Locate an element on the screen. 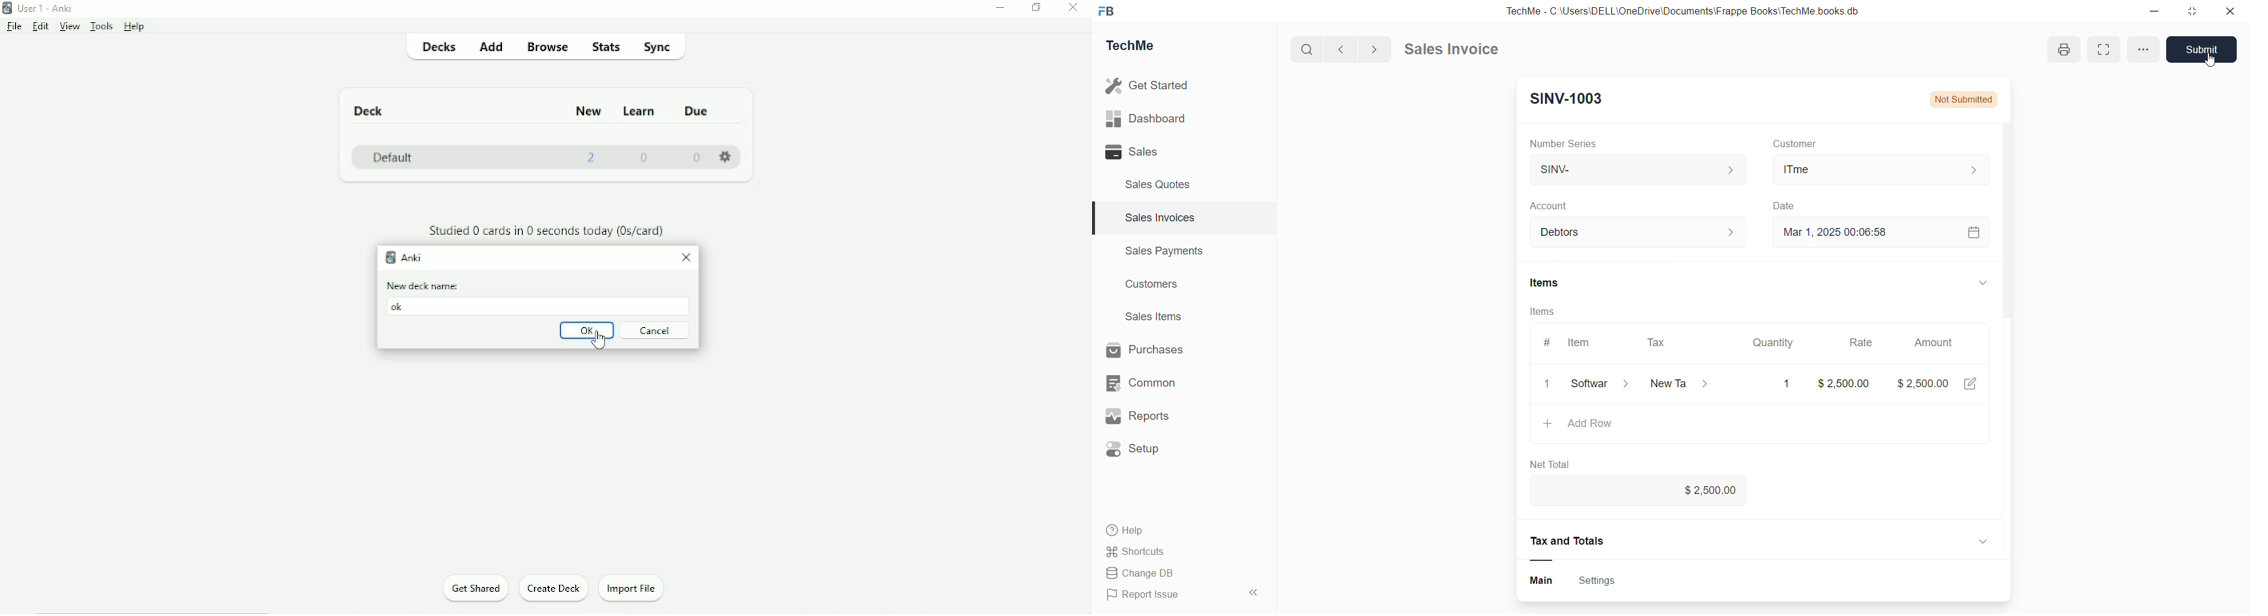 This screenshot has height=616, width=2268. Close is located at coordinates (686, 258).